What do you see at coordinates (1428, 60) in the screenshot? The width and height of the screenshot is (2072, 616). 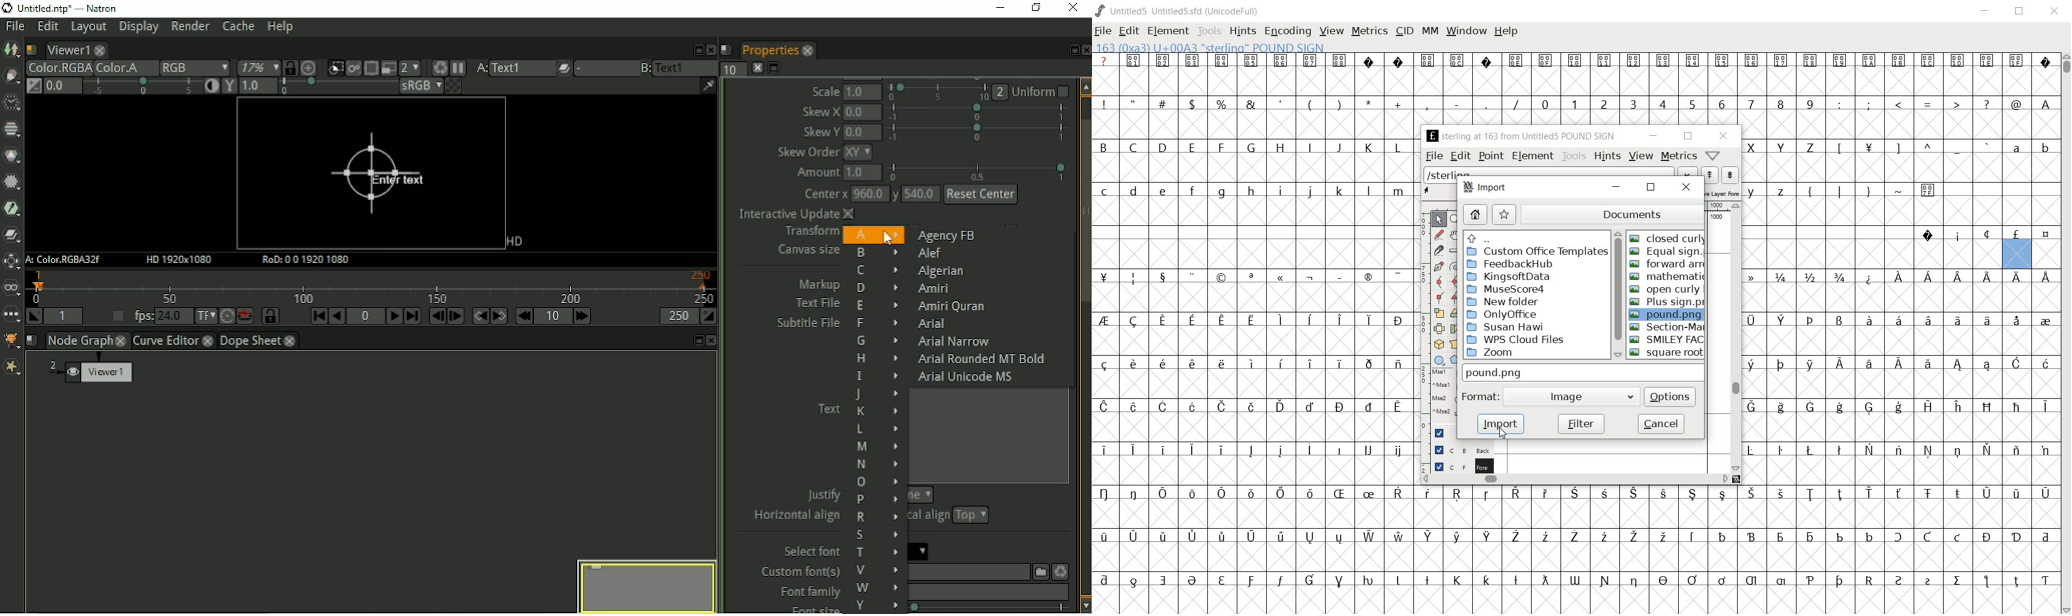 I see `Symbol` at bounding box center [1428, 60].